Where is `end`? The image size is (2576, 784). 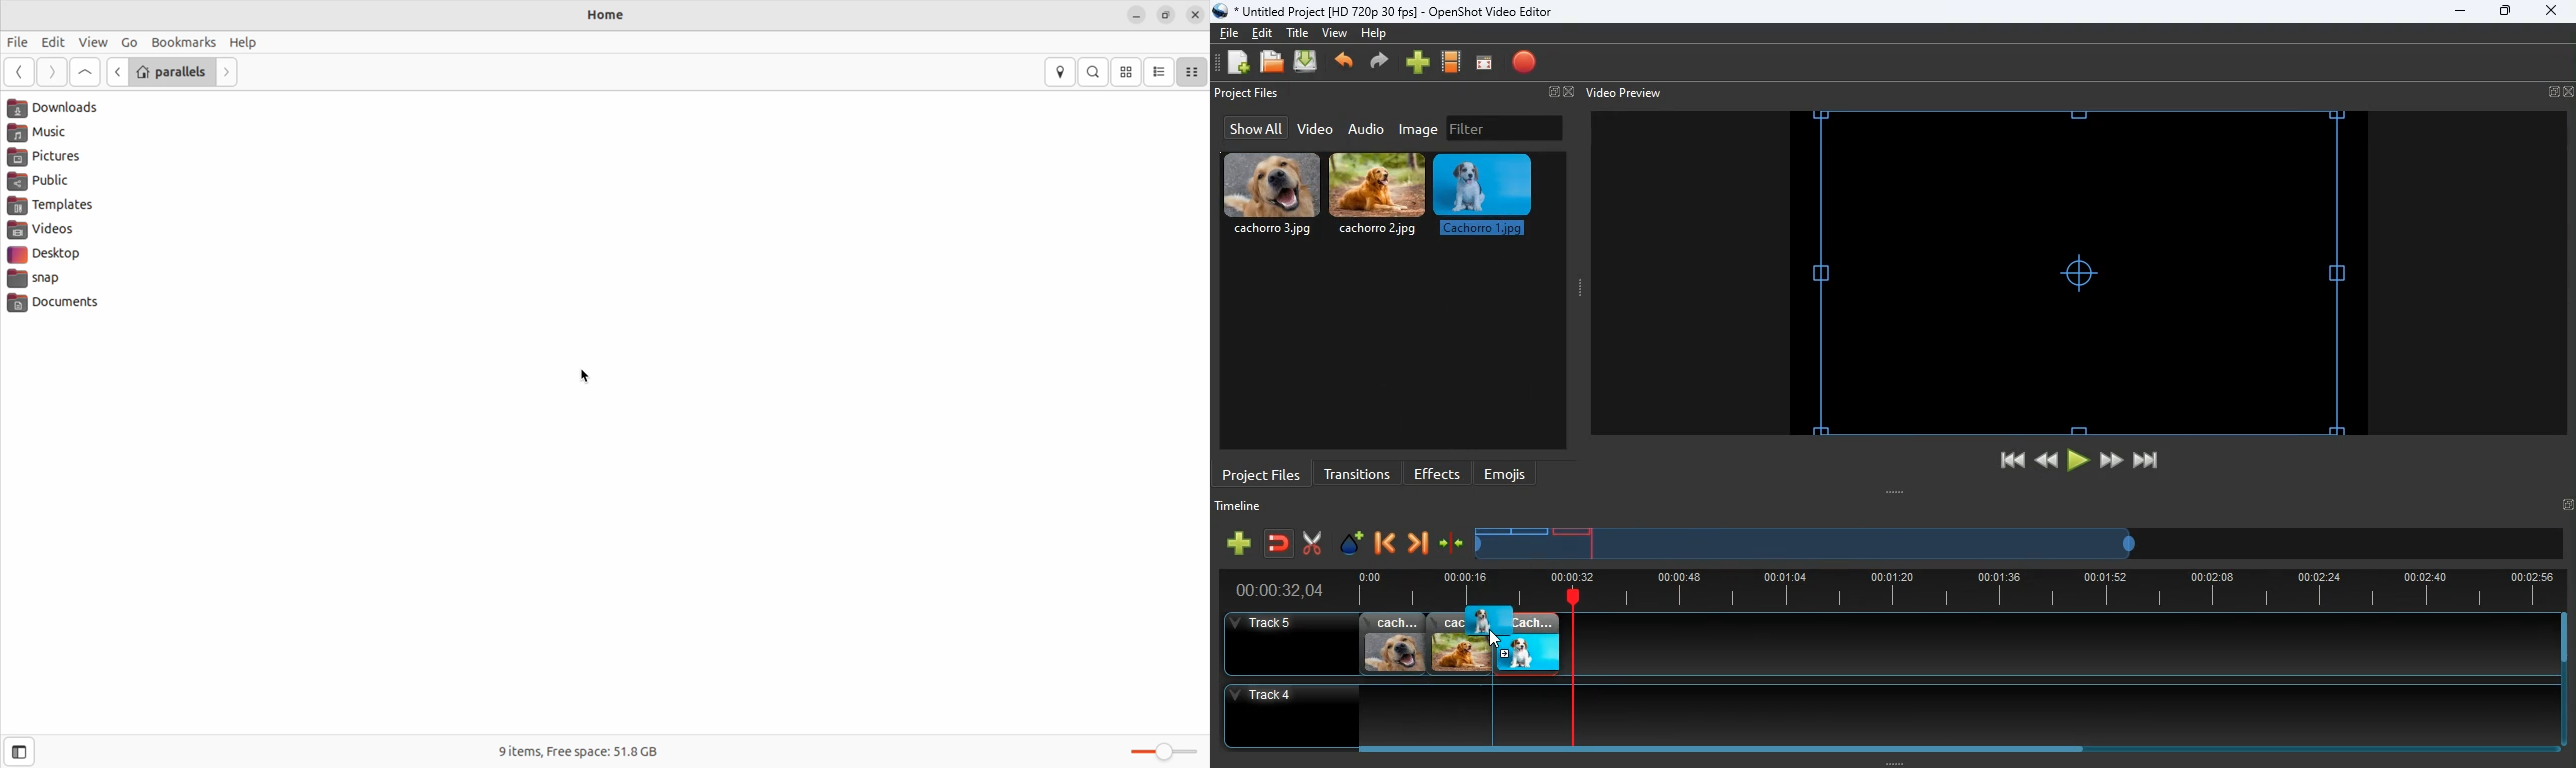
end is located at coordinates (2148, 464).